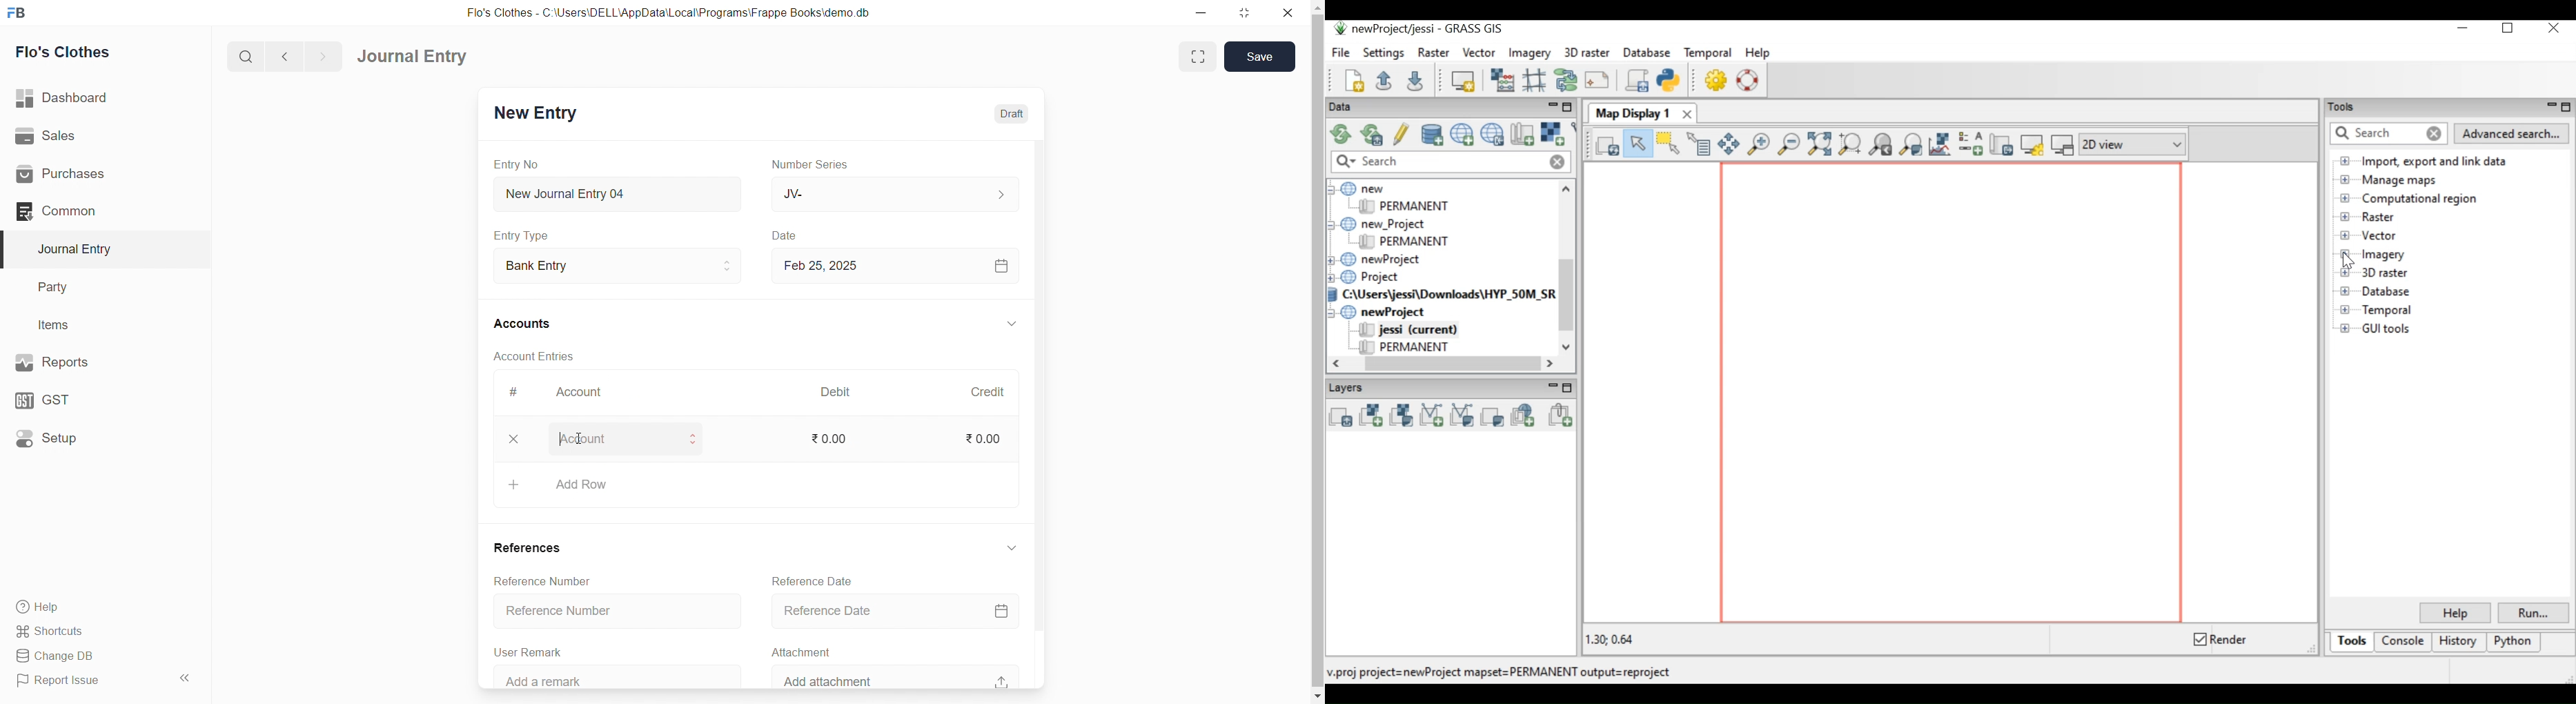  I want to click on cursor, so click(580, 438).